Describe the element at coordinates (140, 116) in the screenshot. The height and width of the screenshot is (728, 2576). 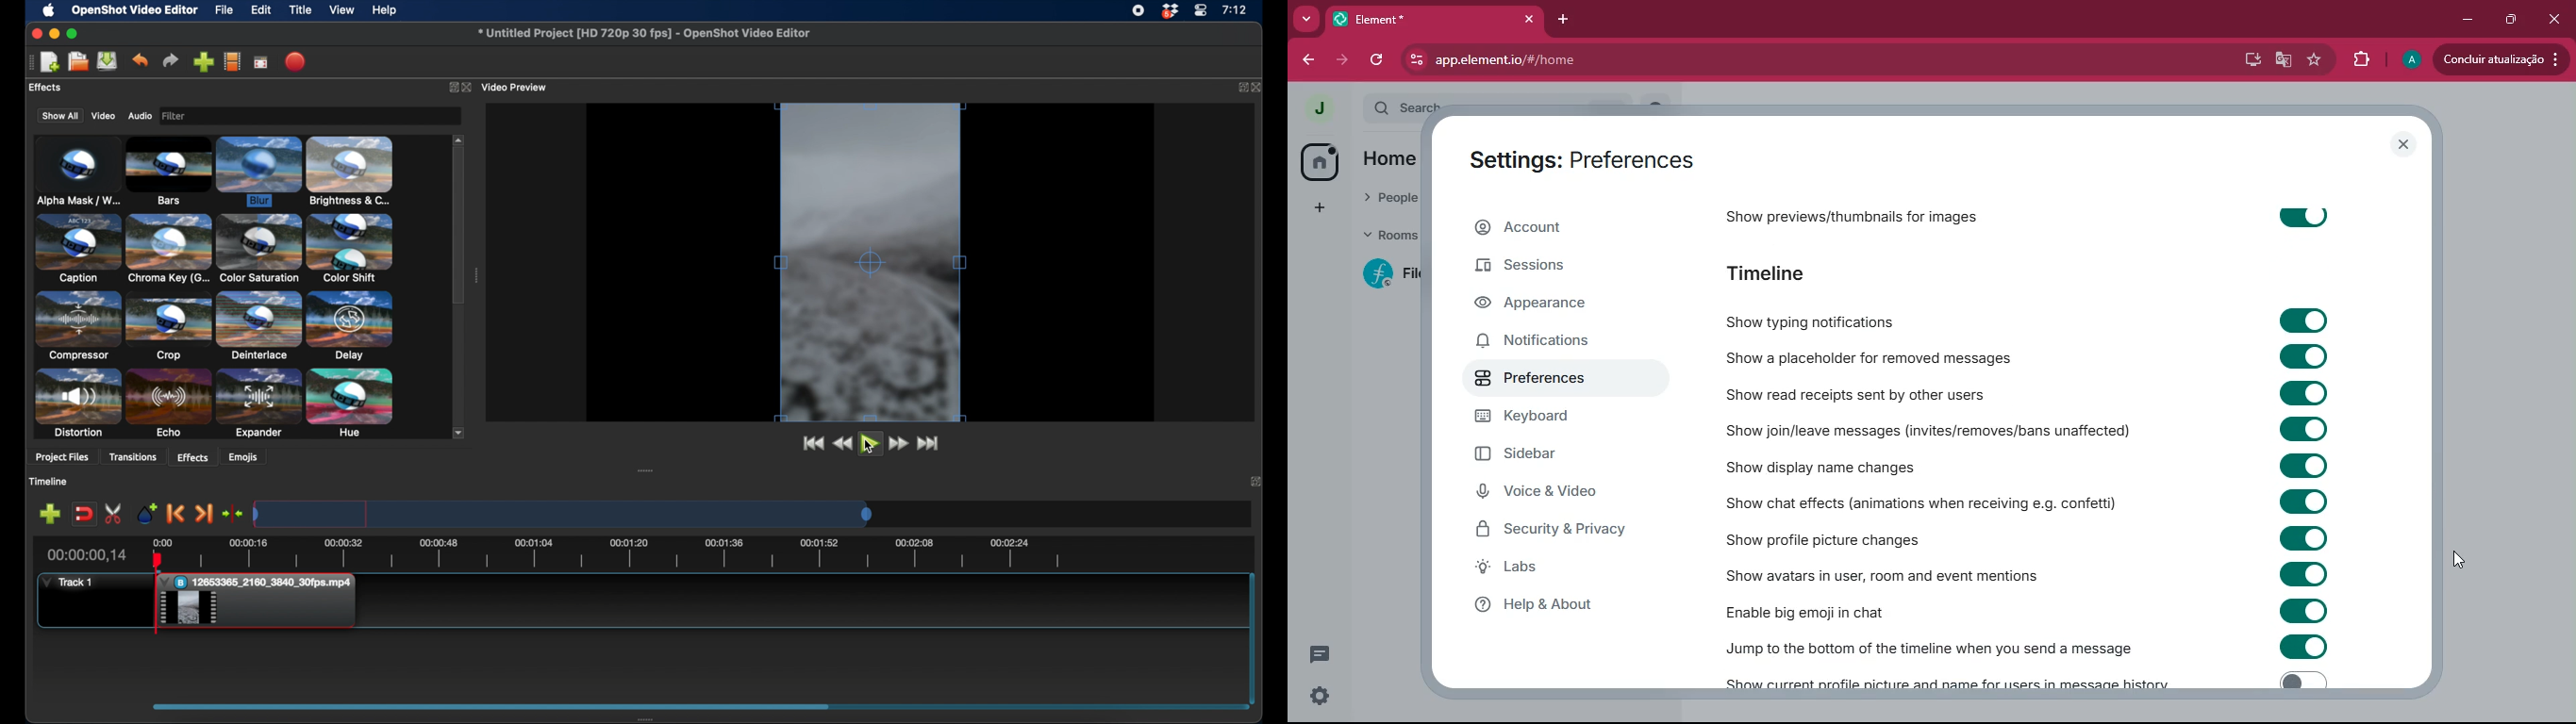
I see `audio` at that location.